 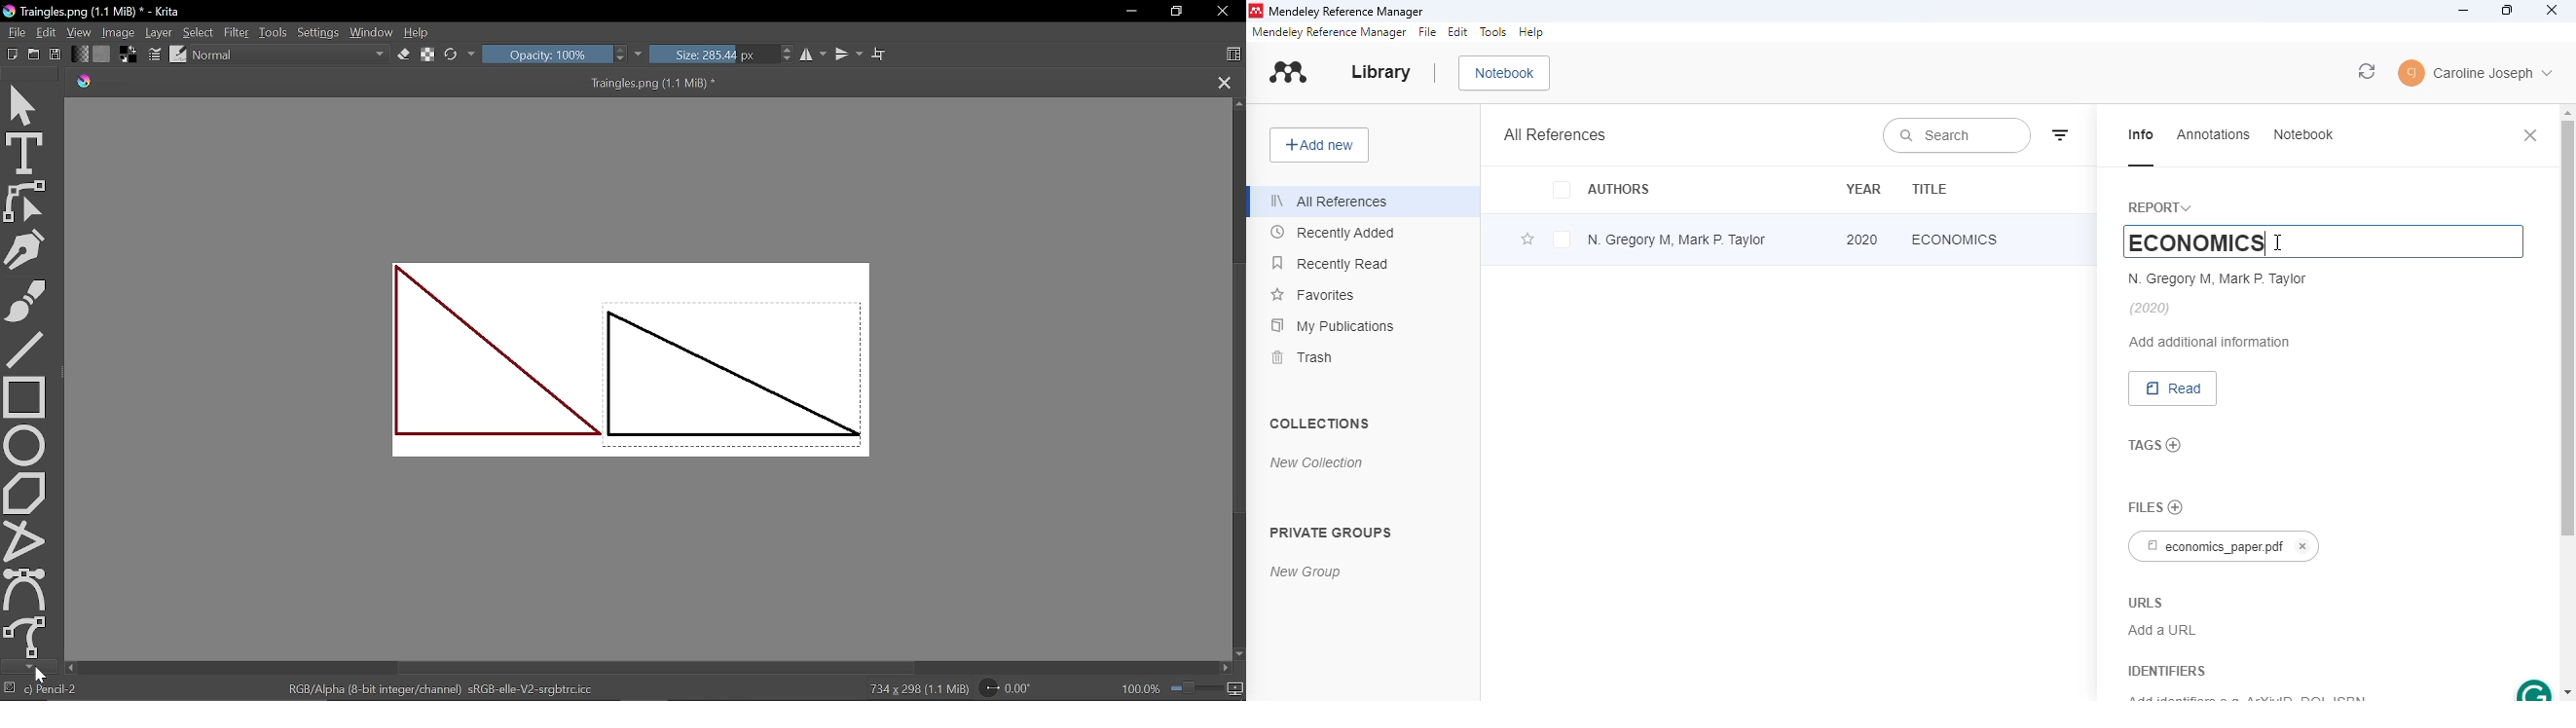 I want to click on ECONOMICS, so click(x=2171, y=241).